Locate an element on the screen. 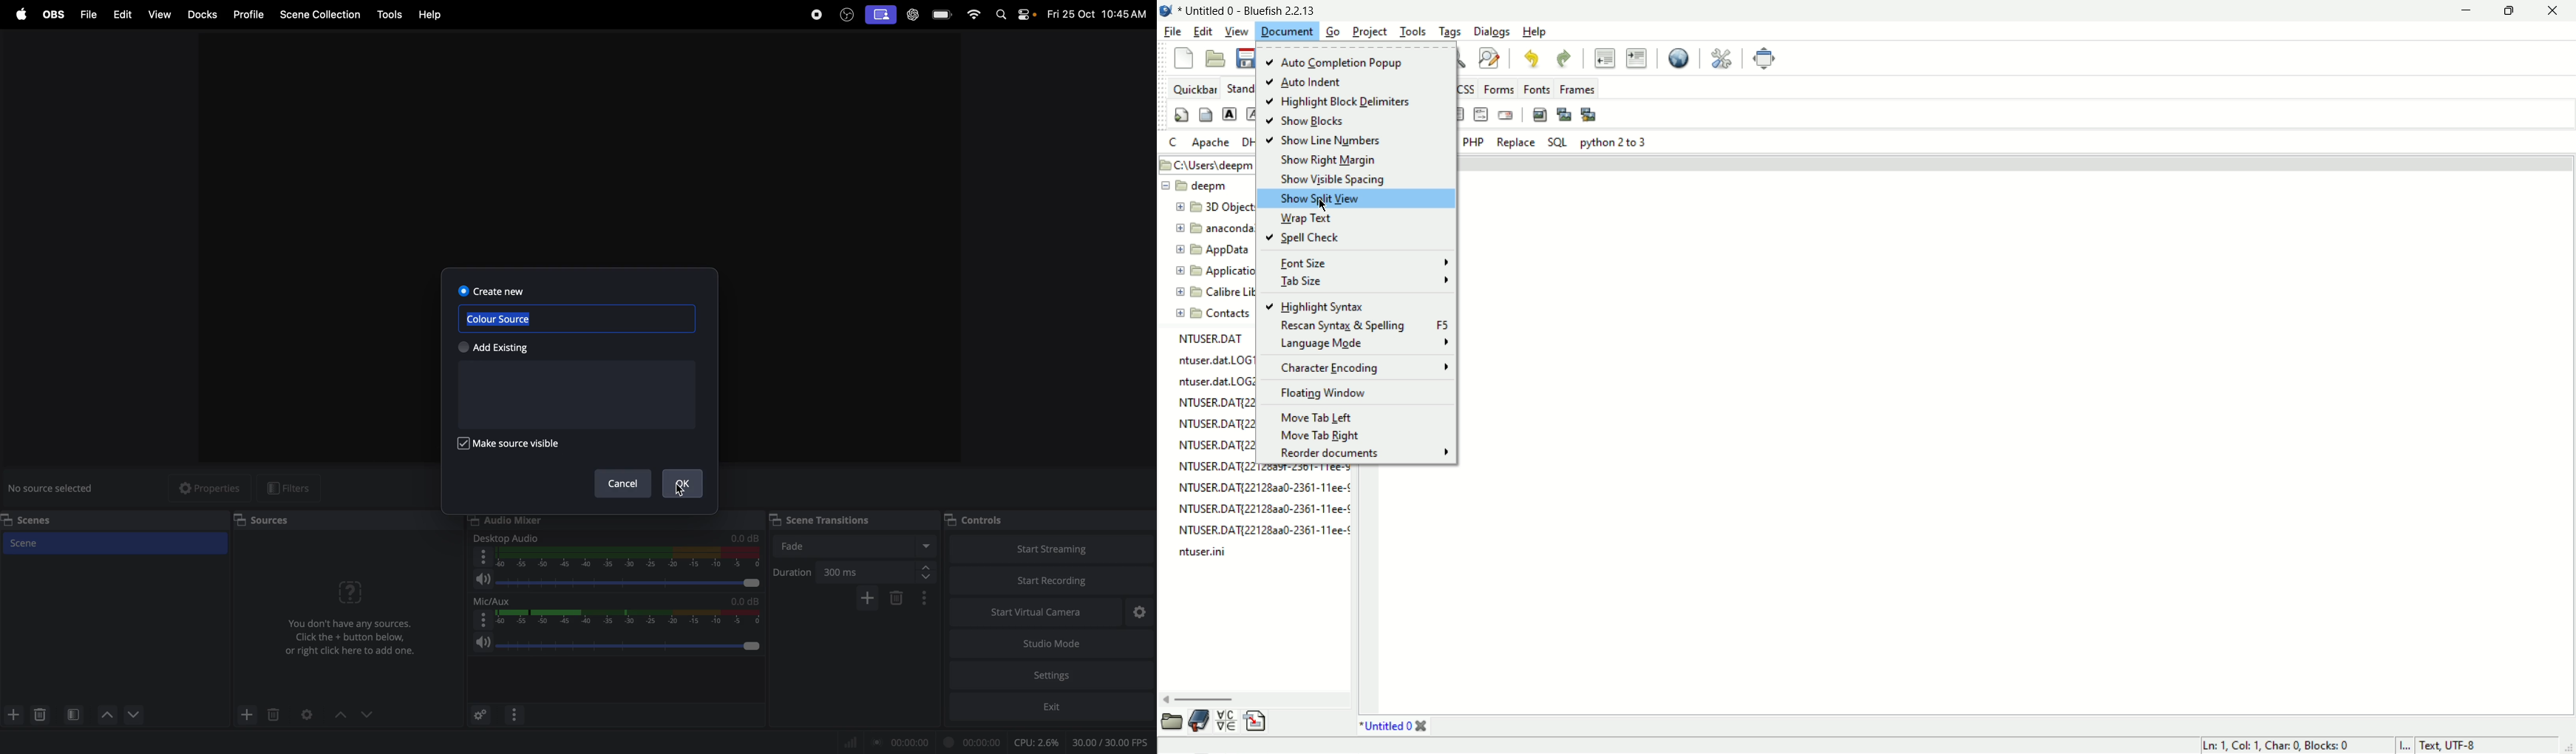 This screenshot has height=756, width=2576. setting is located at coordinates (1062, 673).